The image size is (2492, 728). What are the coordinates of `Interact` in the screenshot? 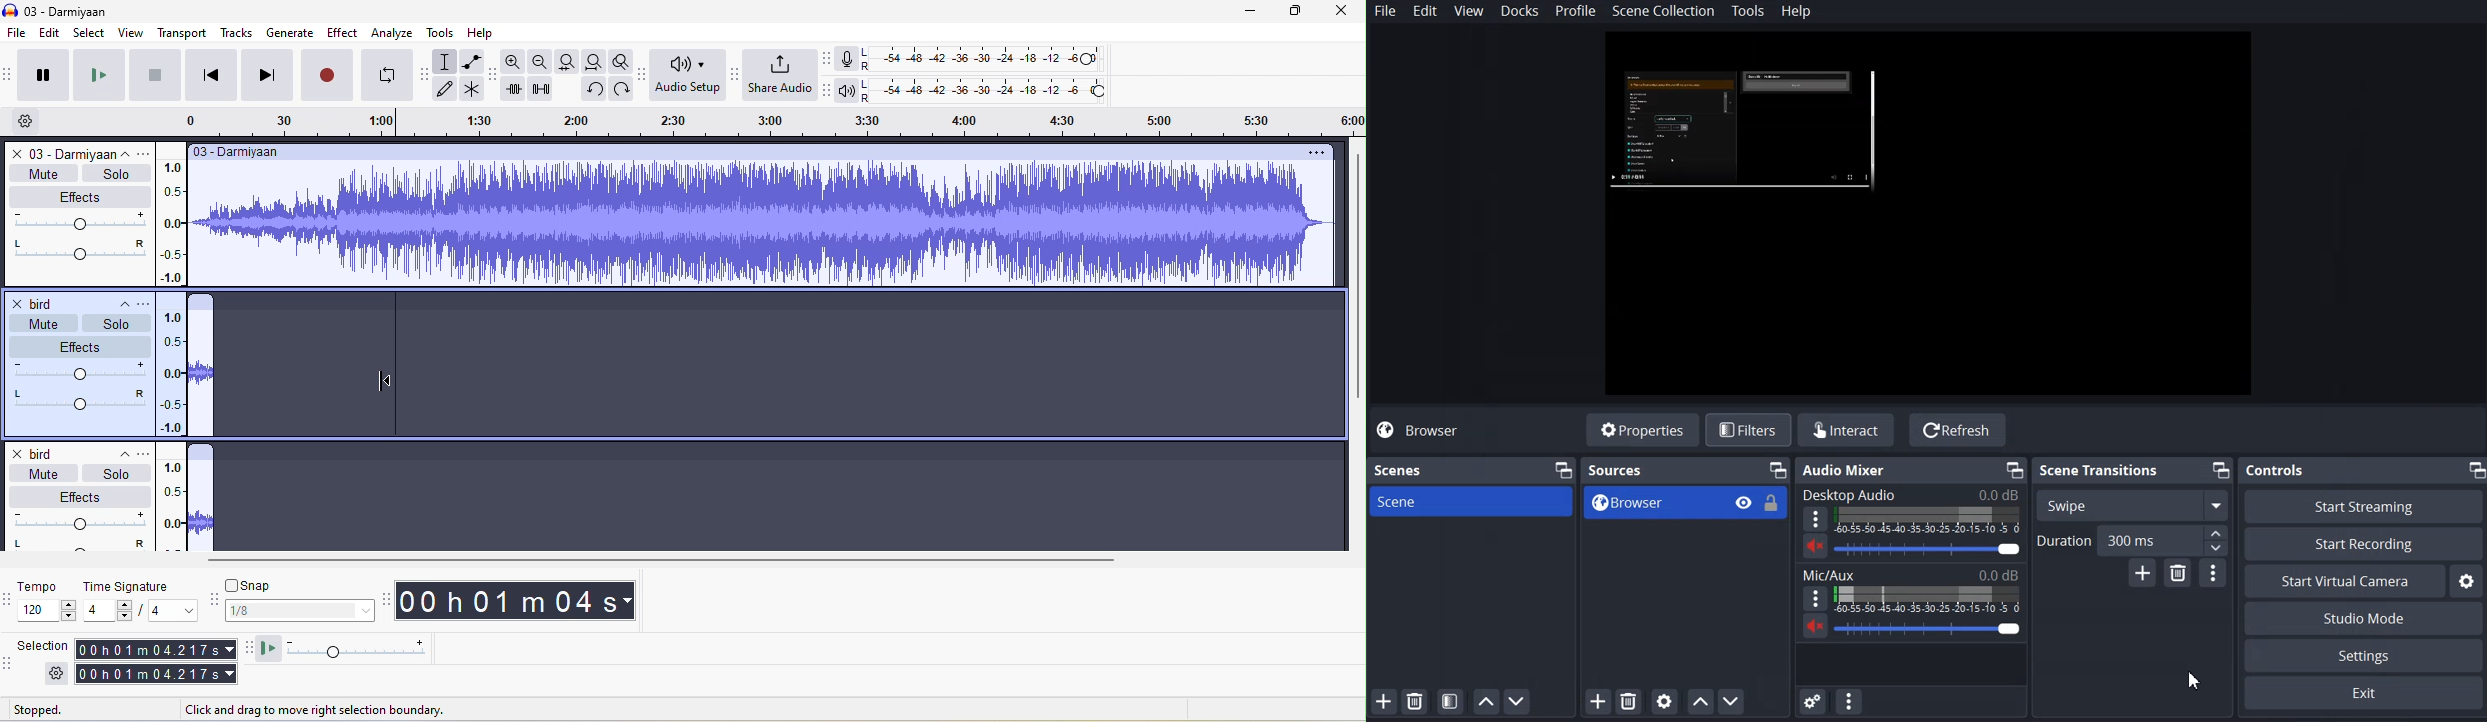 It's located at (1844, 429).